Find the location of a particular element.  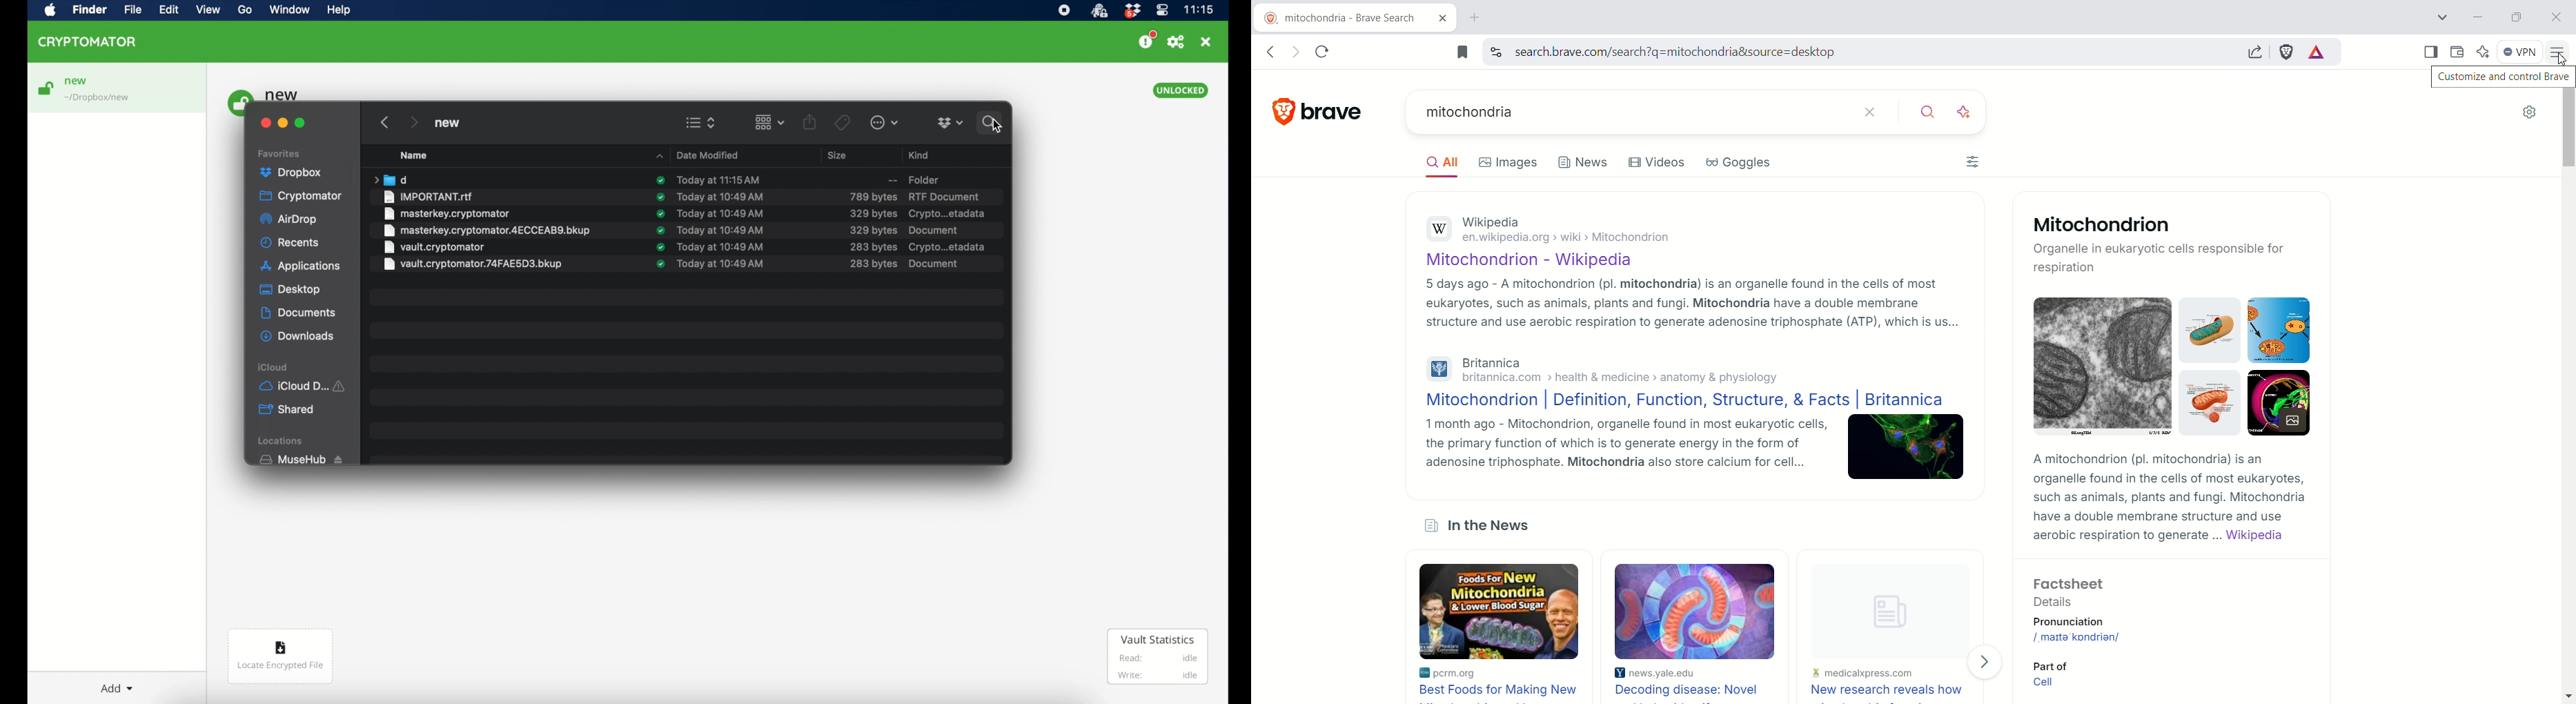

quick settings is located at coordinates (2530, 114).